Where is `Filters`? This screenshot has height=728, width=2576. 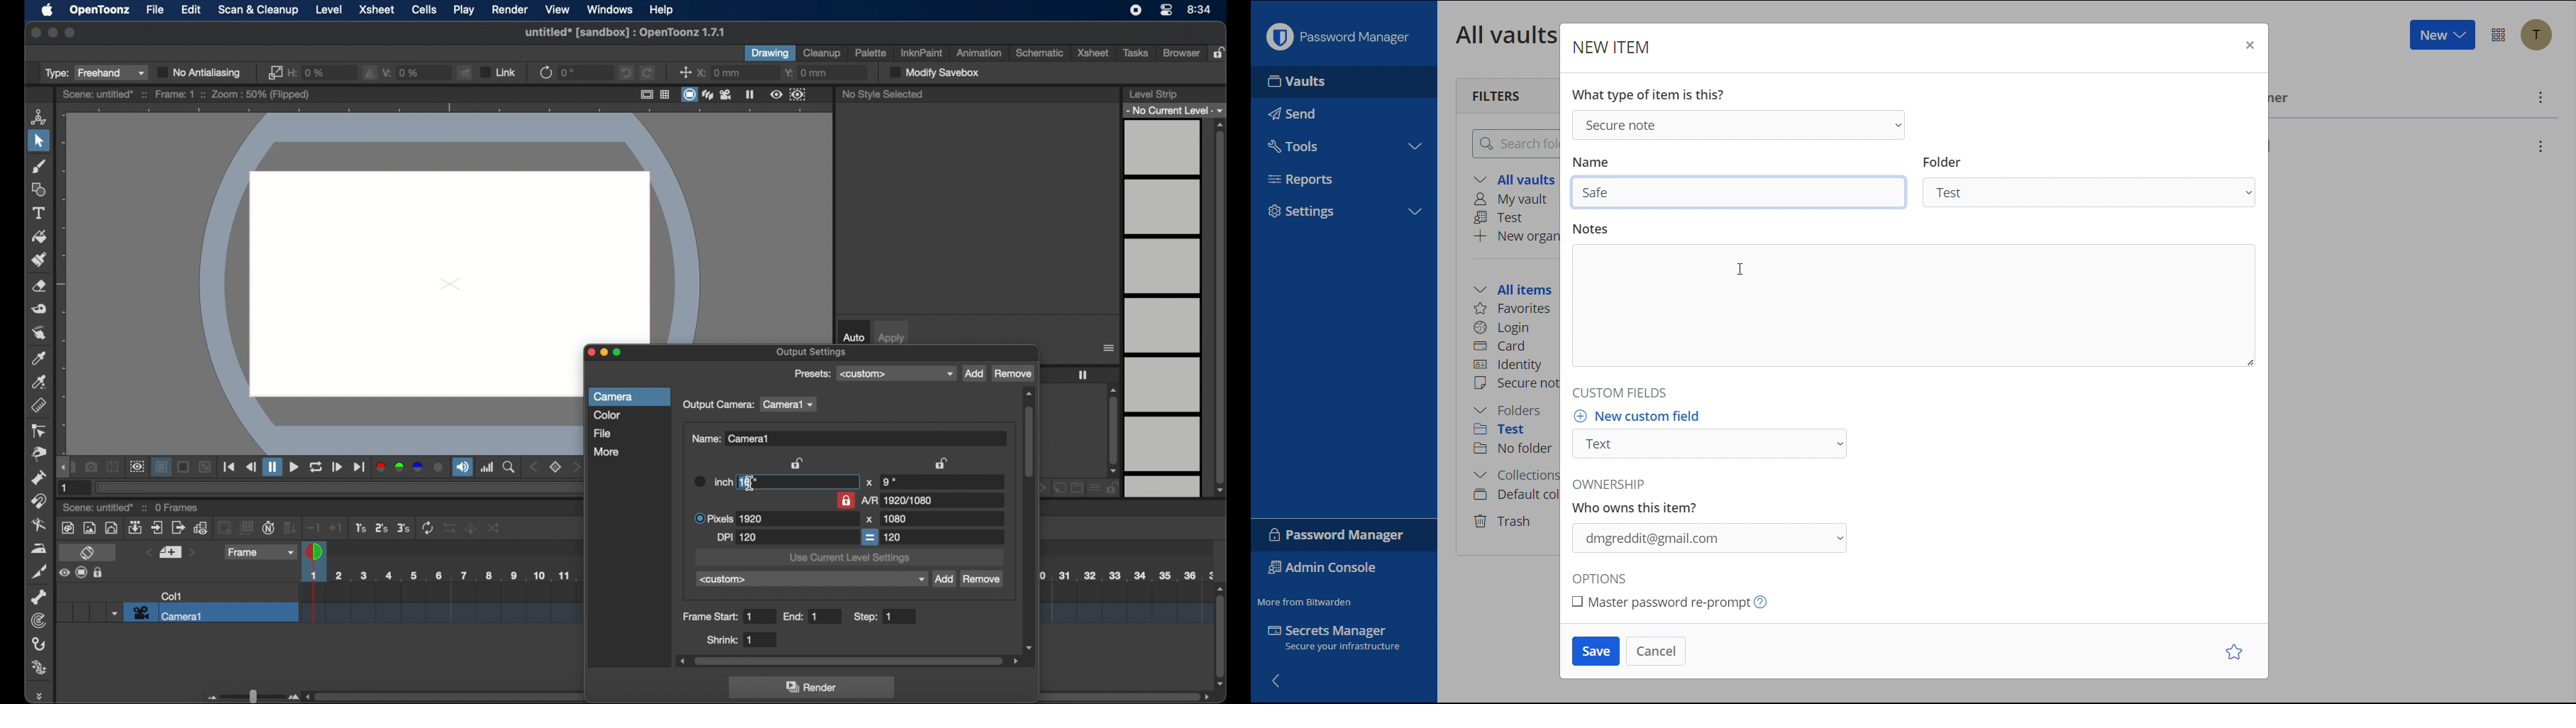
Filters is located at coordinates (1498, 94).